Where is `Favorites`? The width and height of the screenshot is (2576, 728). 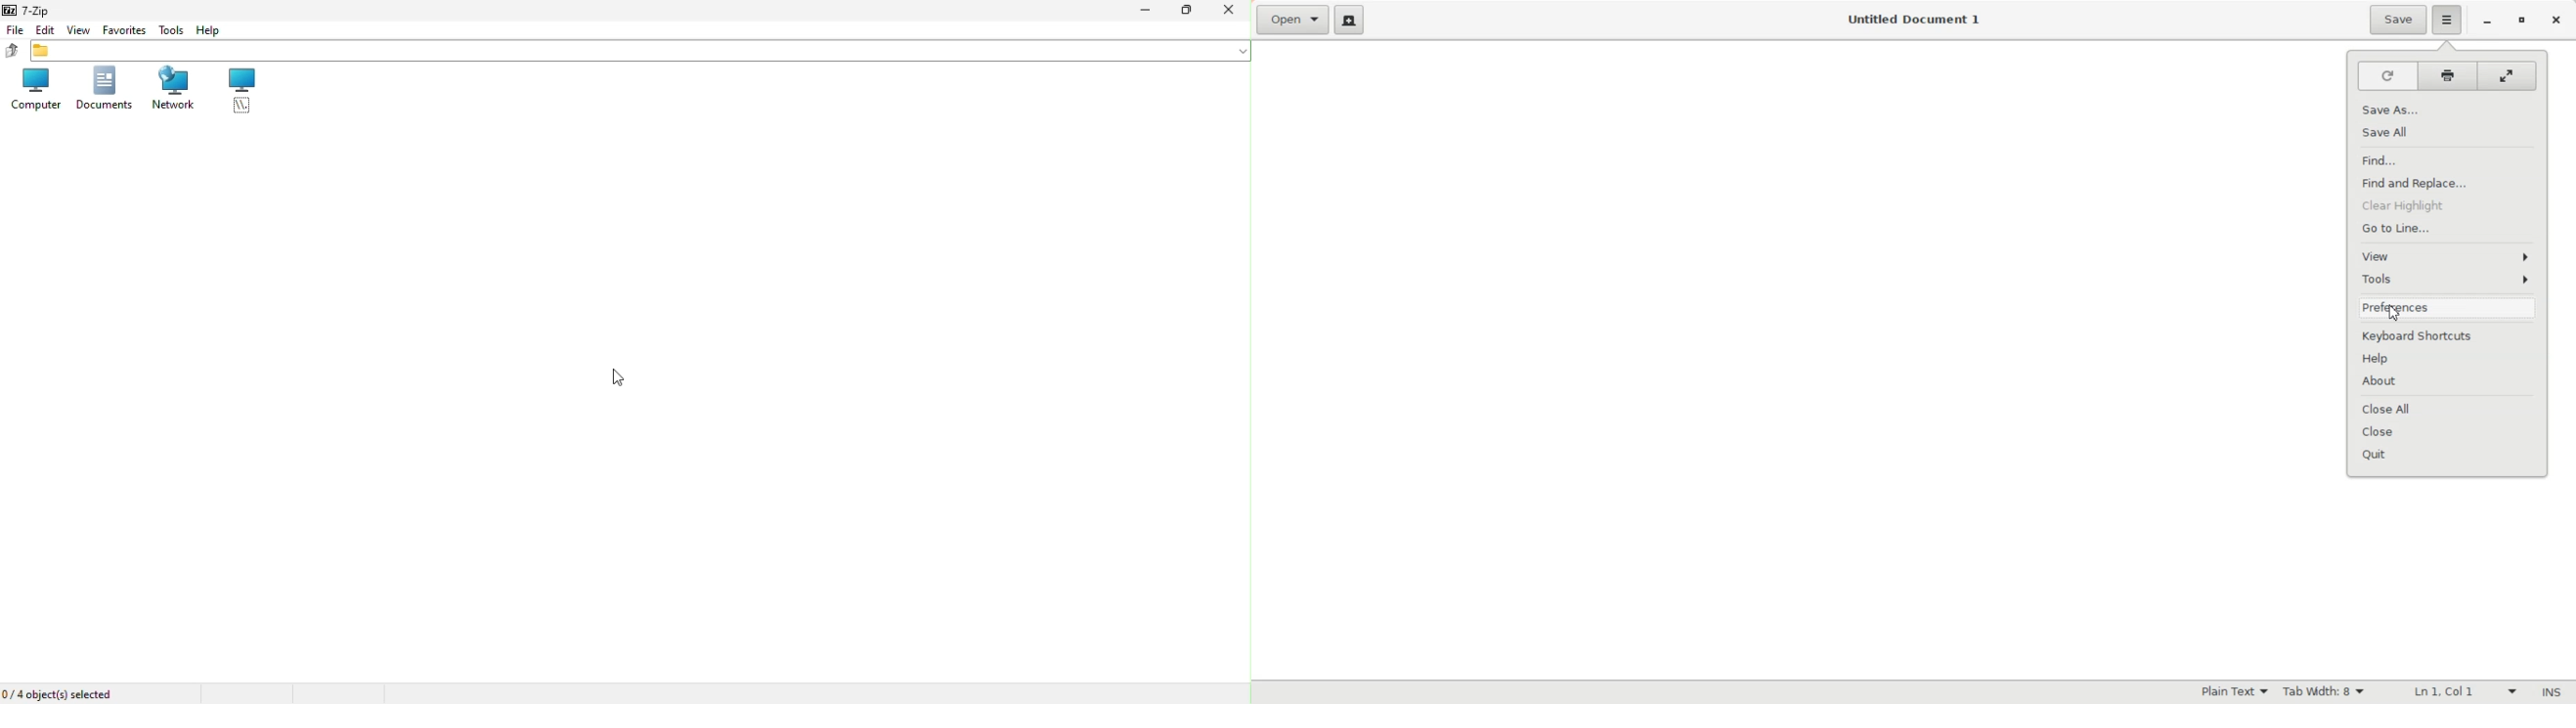 Favorites is located at coordinates (122, 30).